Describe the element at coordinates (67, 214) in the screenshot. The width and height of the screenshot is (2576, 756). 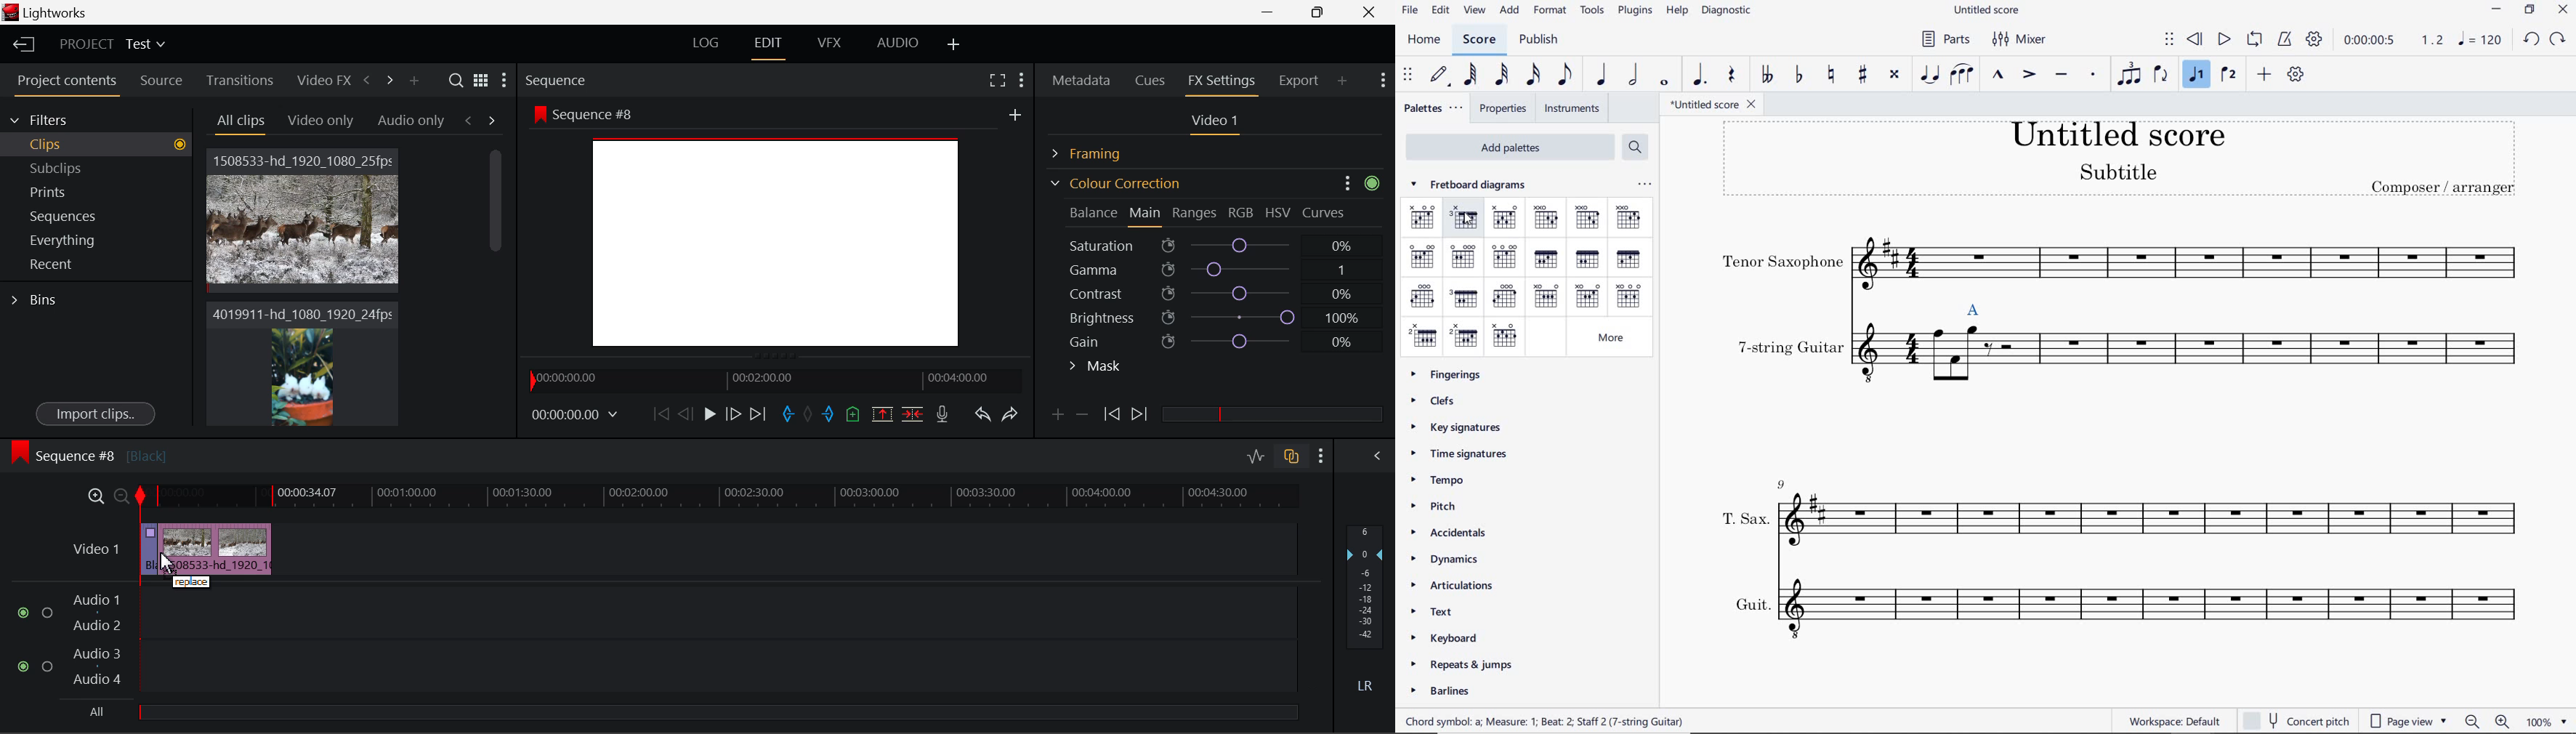
I see `Sequences` at that location.